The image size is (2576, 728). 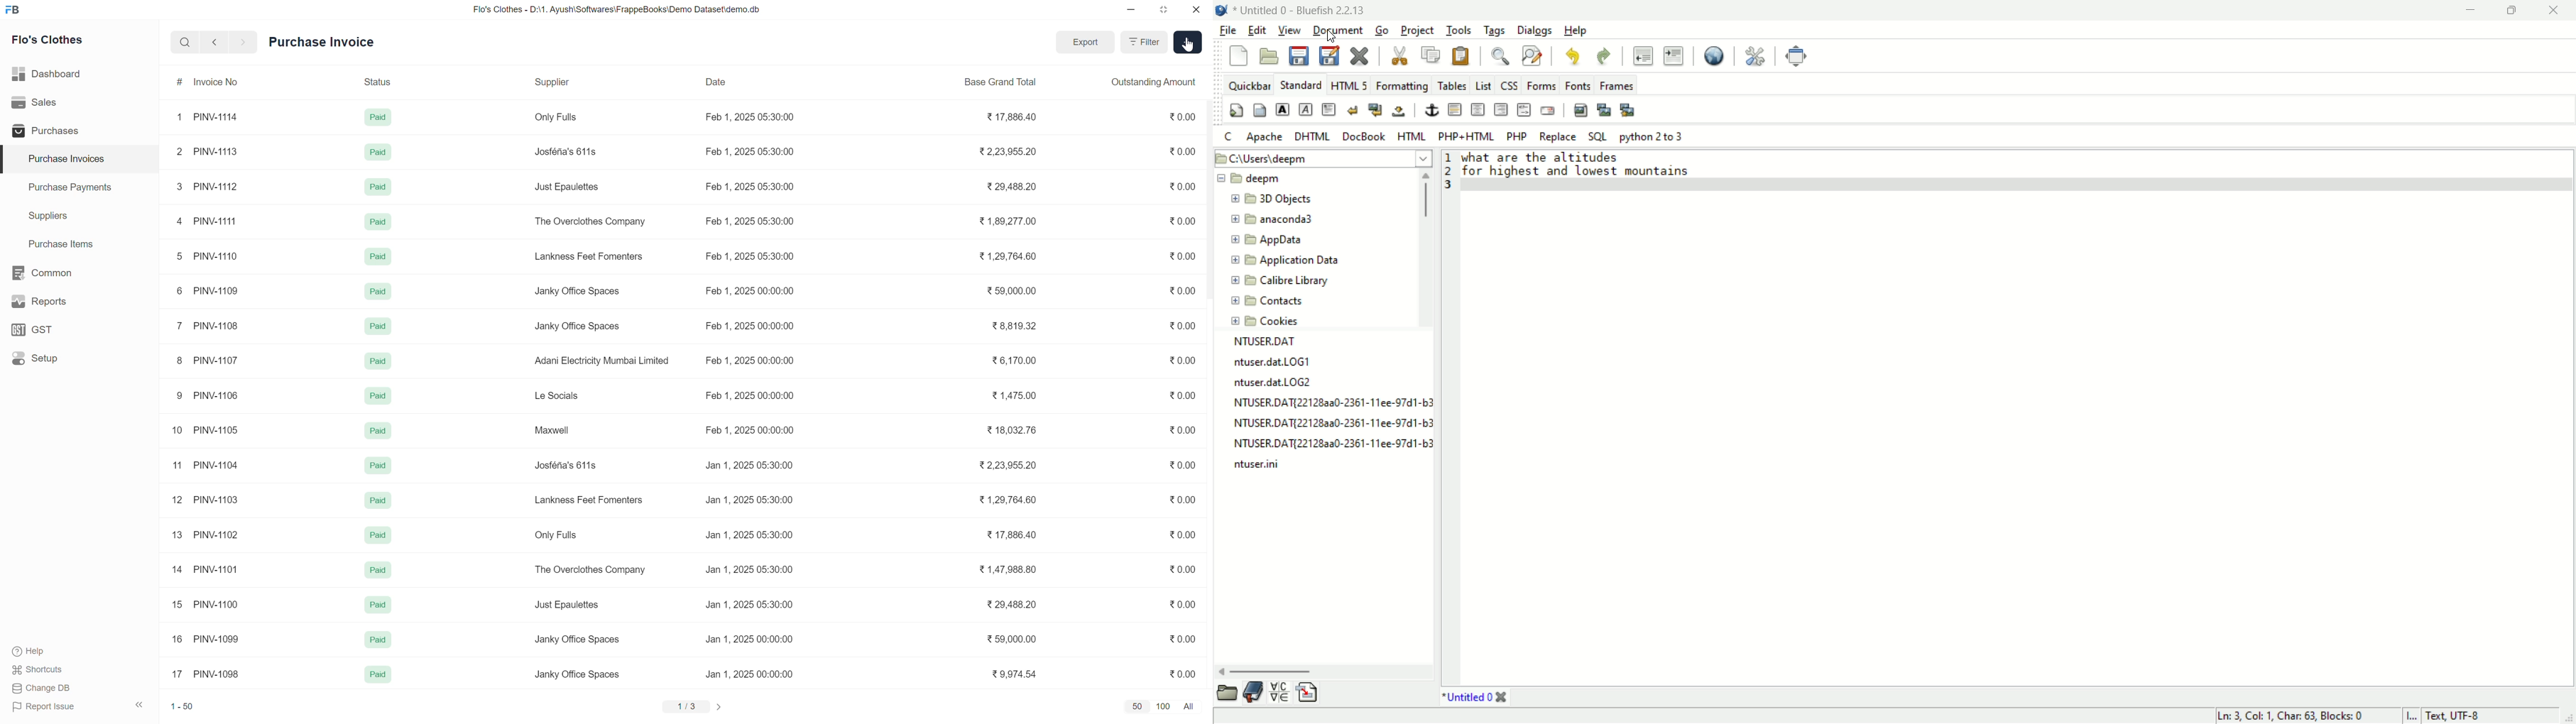 I want to click on 7 PINV-1108, so click(x=207, y=326).